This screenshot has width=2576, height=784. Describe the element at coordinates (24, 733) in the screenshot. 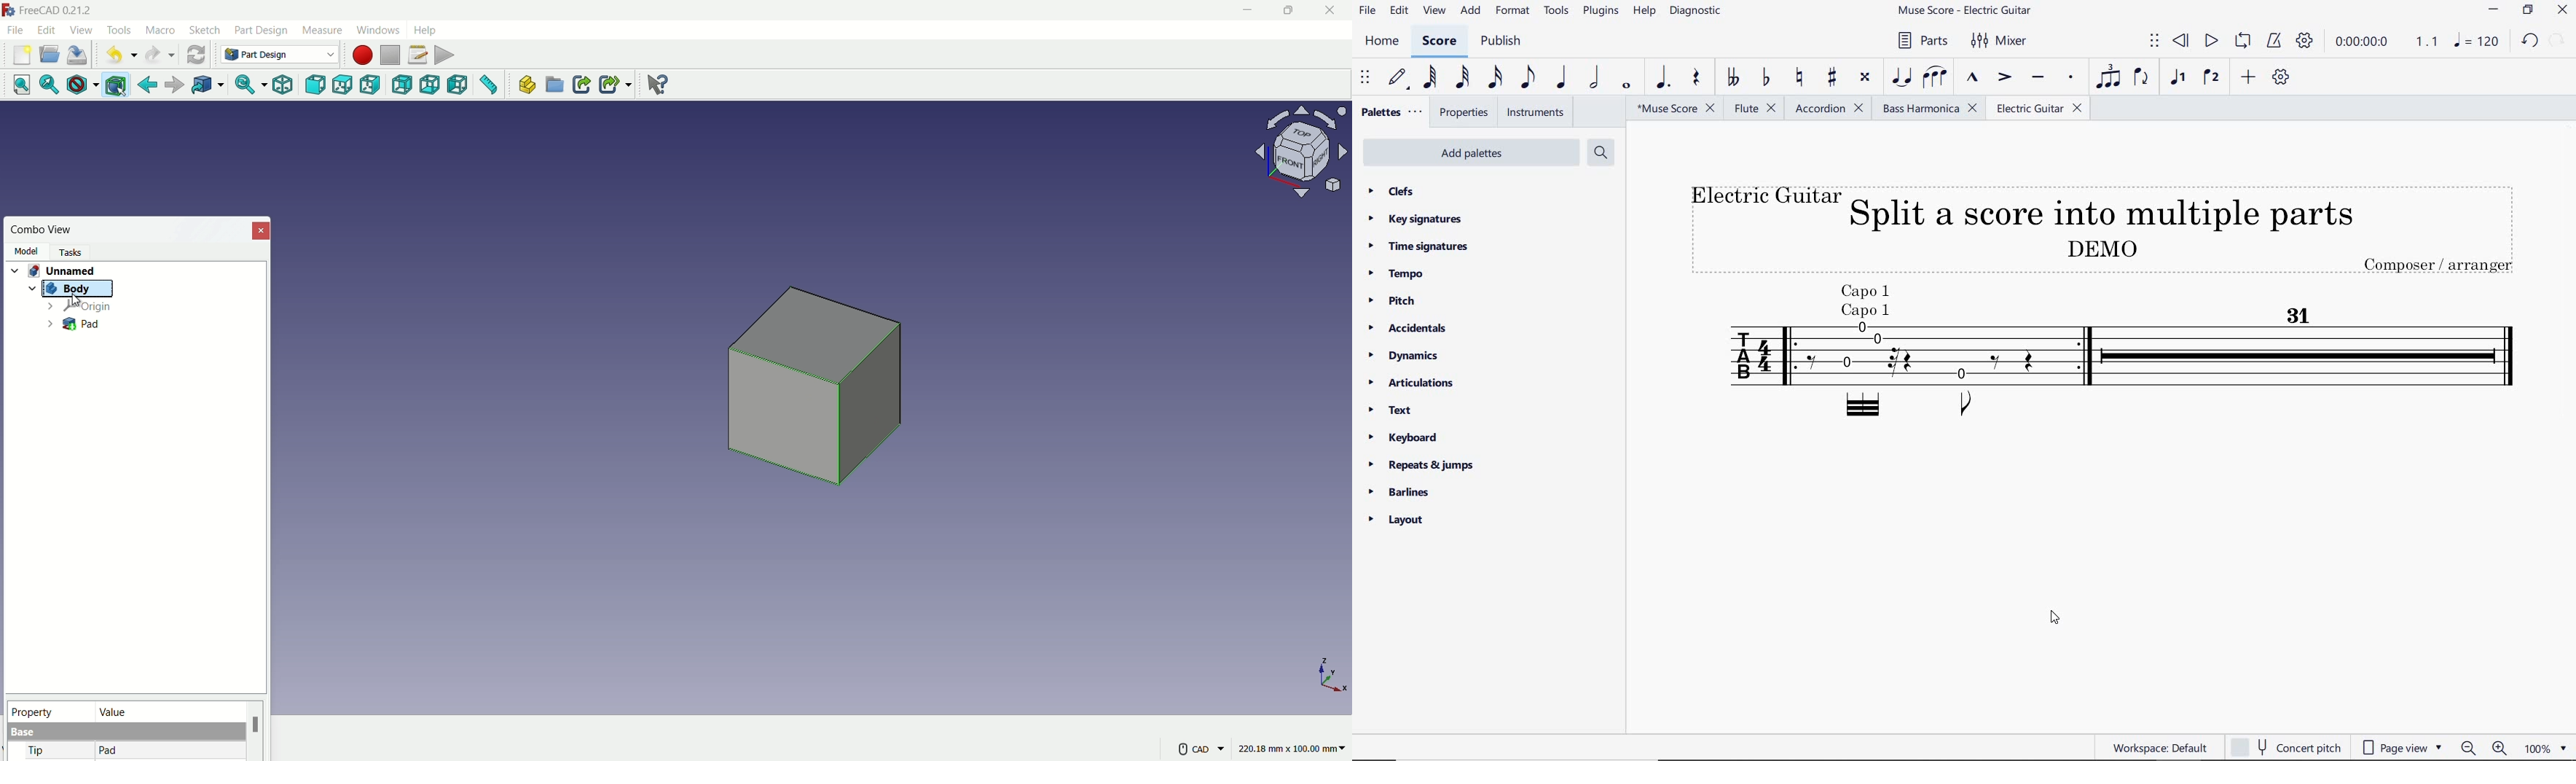

I see `base` at that location.